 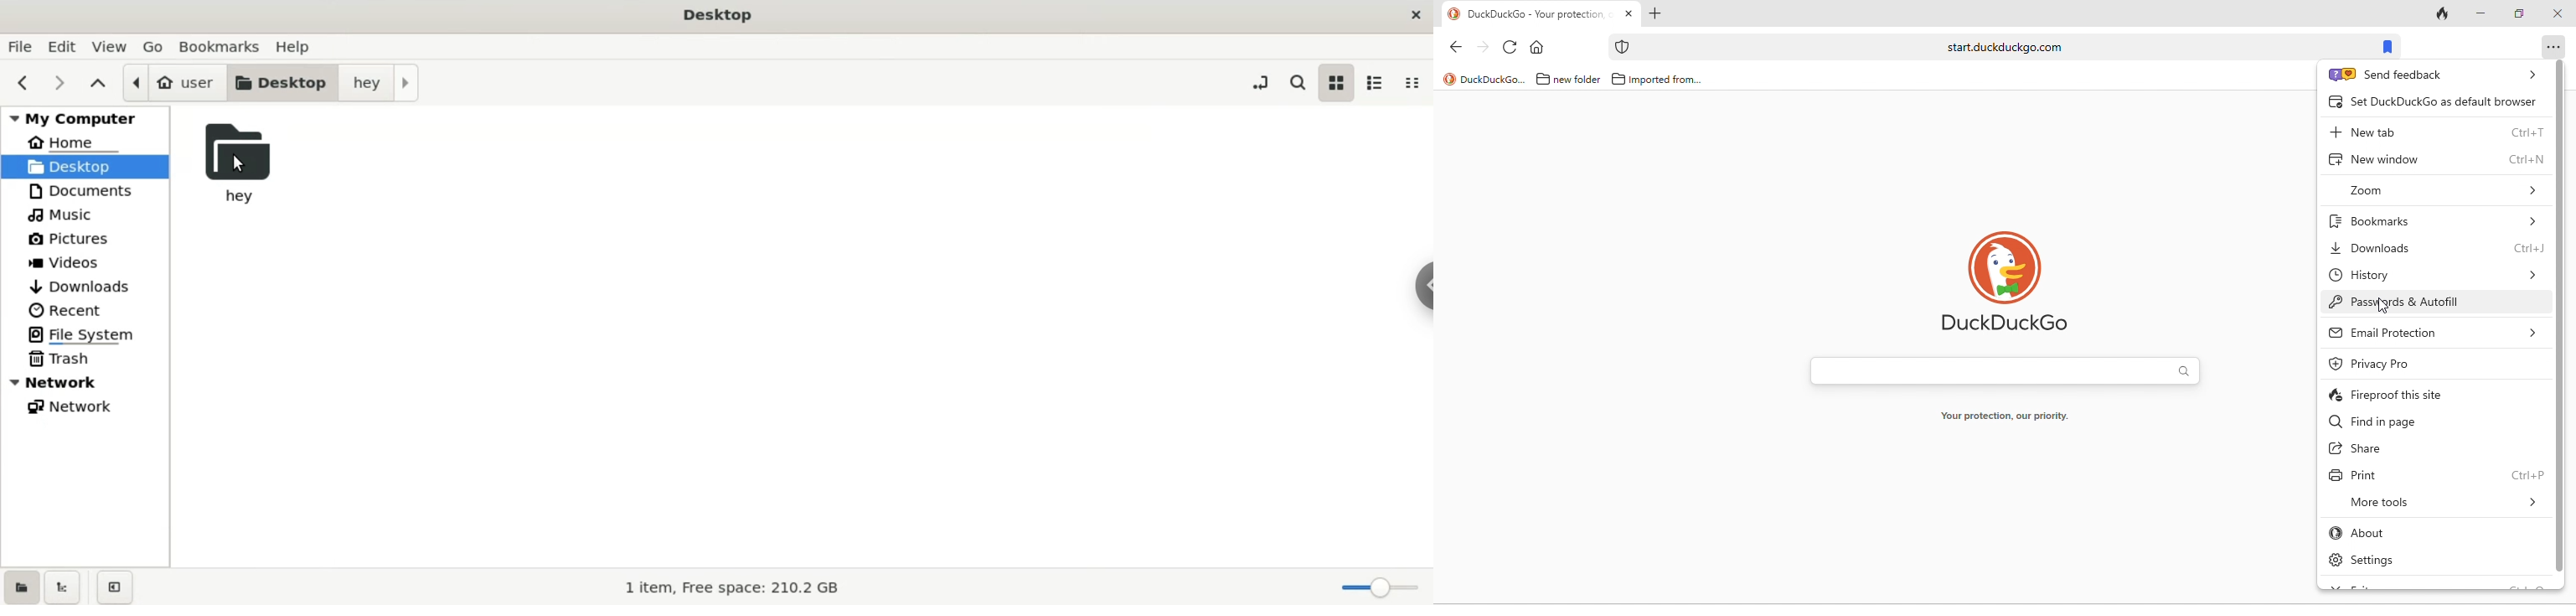 What do you see at coordinates (1624, 47) in the screenshot?
I see `icon` at bounding box center [1624, 47].